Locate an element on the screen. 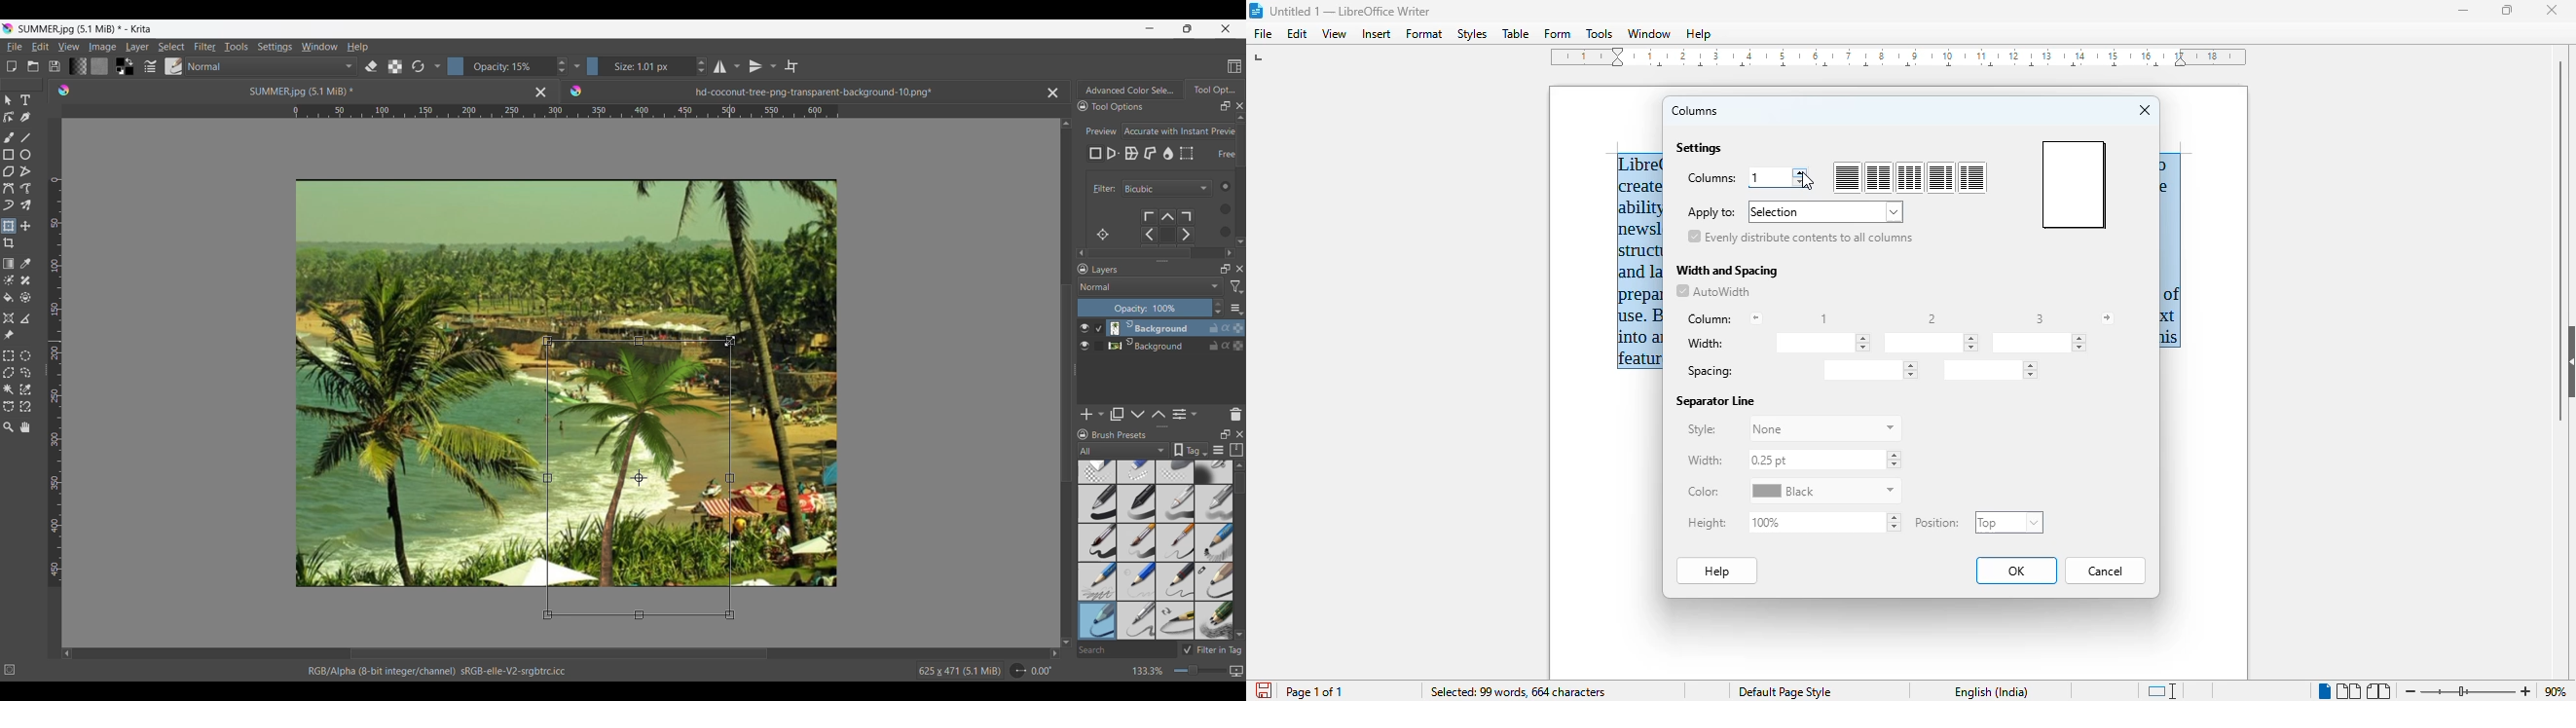  Opacity options is located at coordinates (576, 66).